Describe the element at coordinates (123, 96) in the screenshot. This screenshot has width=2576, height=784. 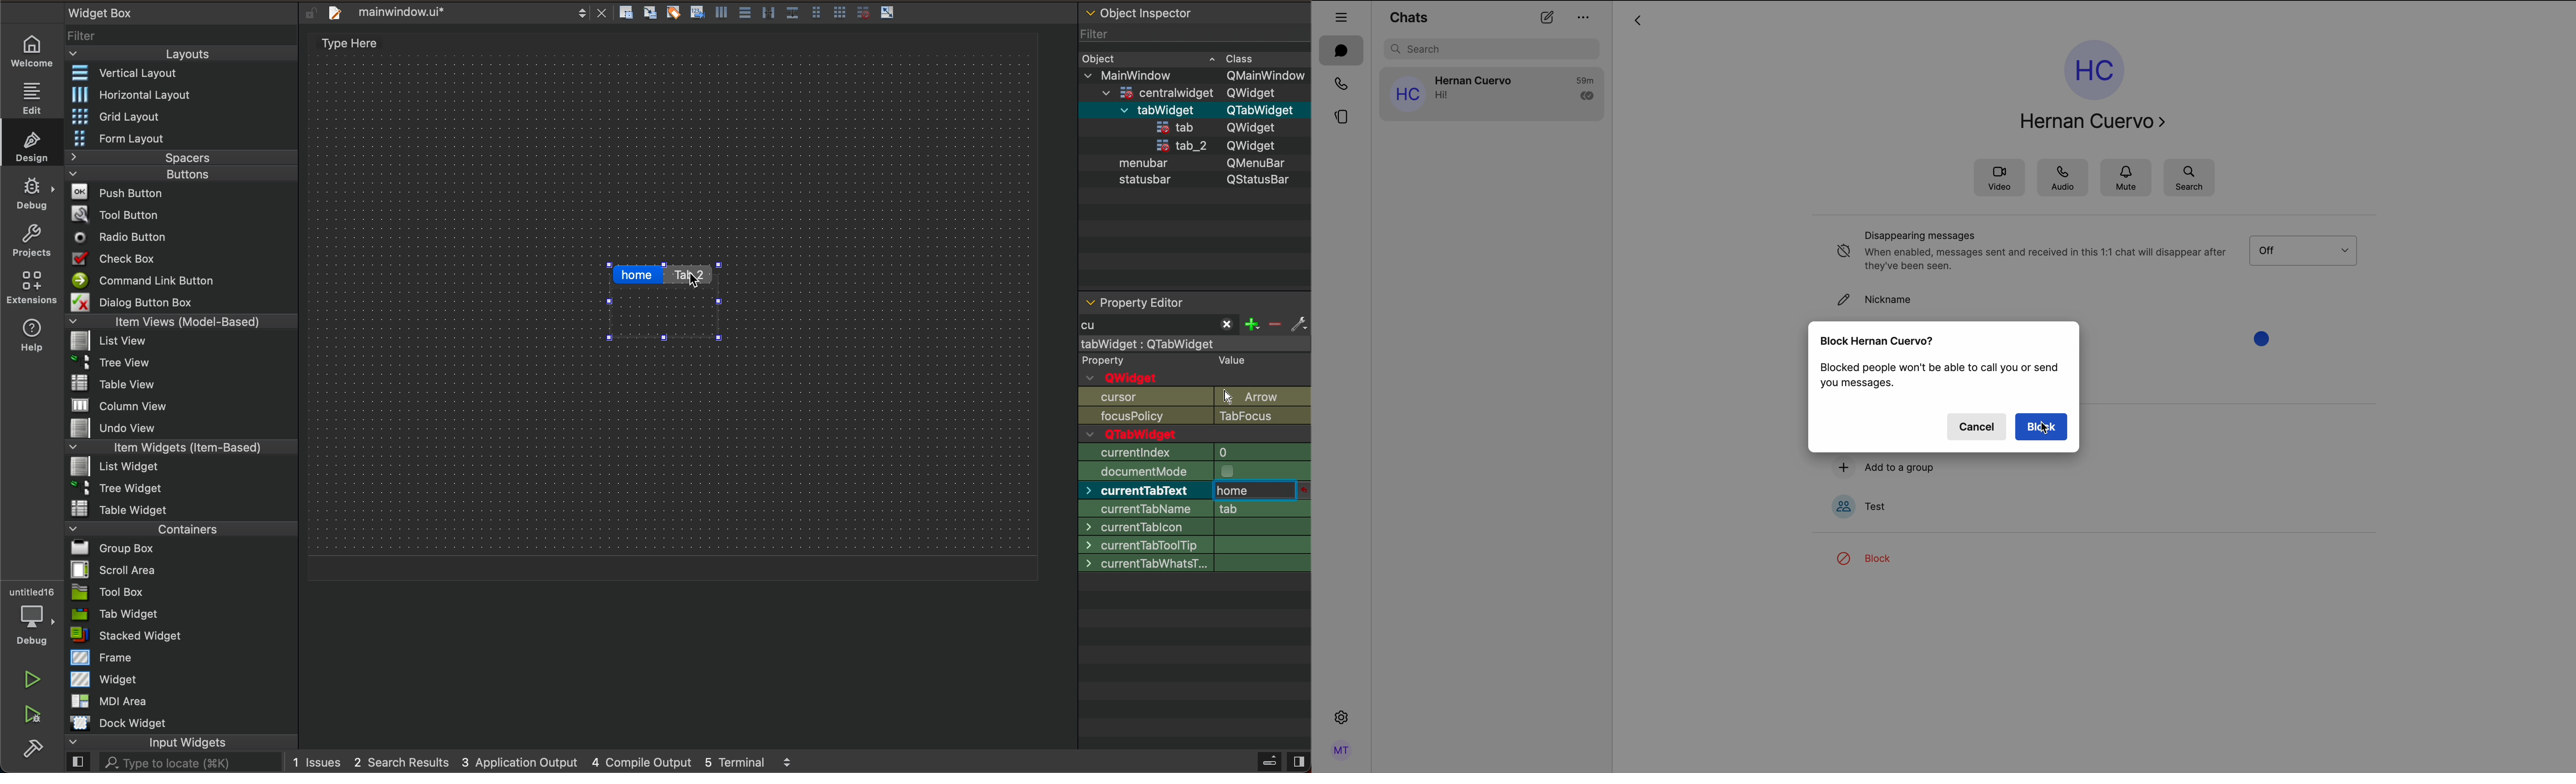
I see `Horizontal Layout` at that location.